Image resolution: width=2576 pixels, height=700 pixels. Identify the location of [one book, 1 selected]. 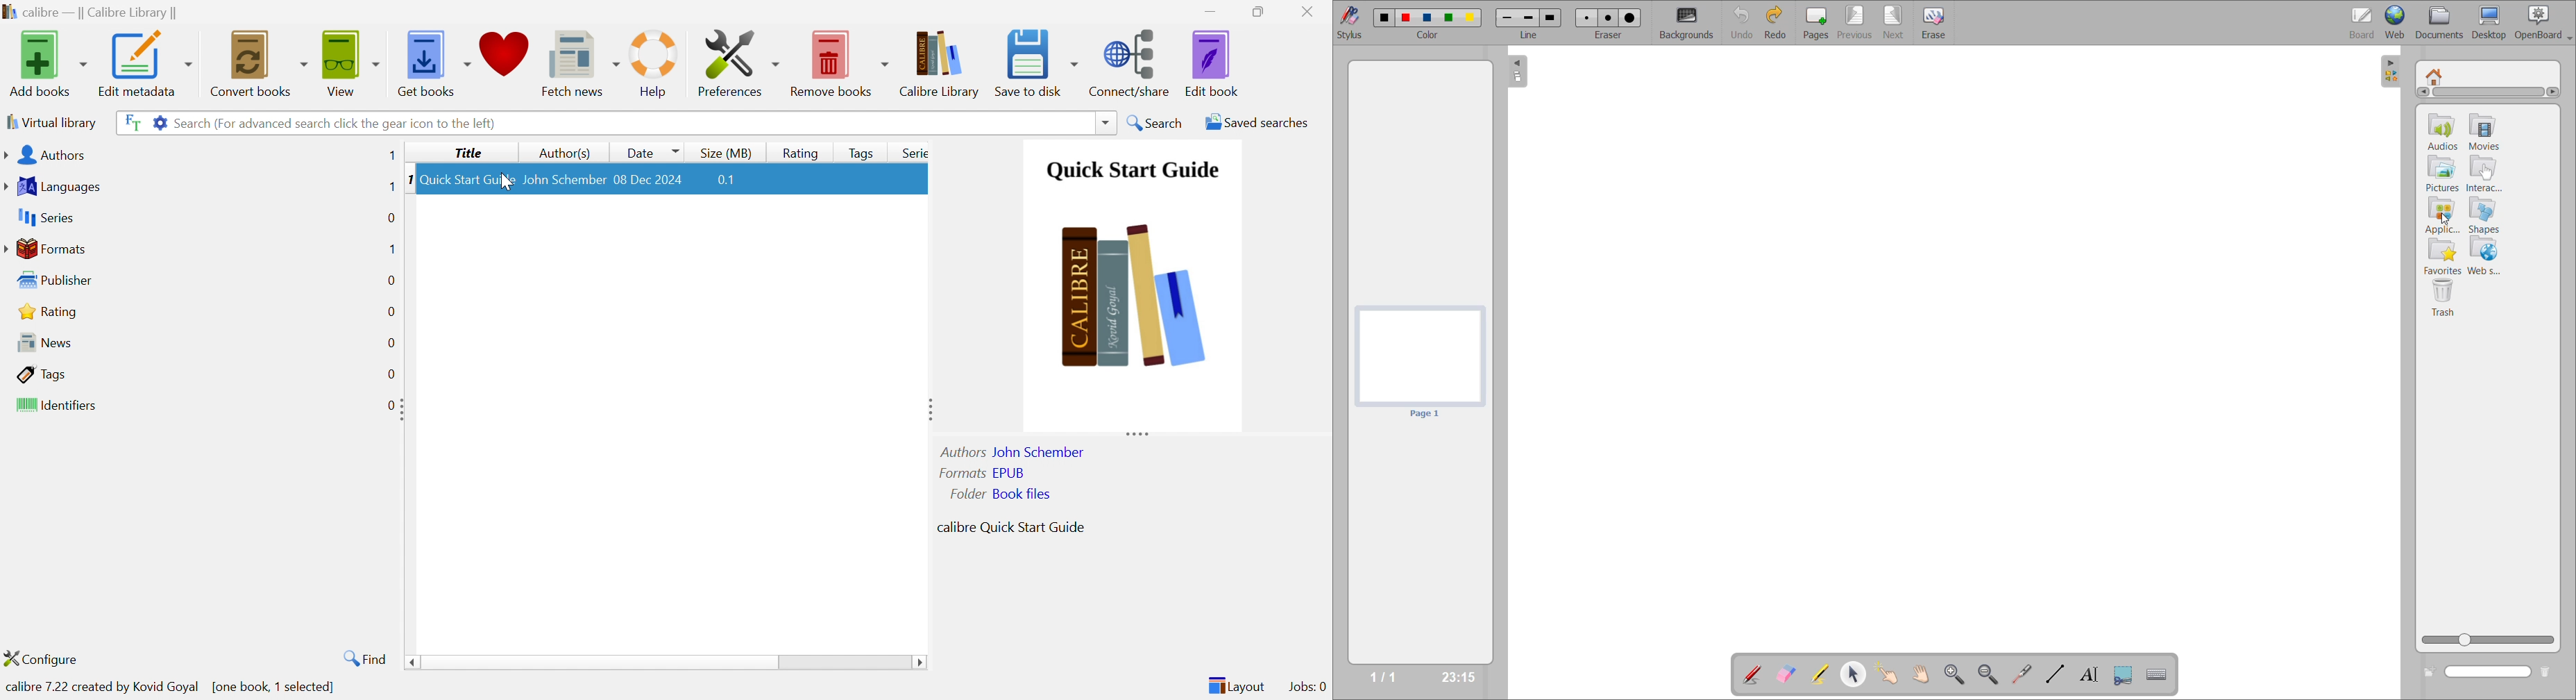
(275, 687).